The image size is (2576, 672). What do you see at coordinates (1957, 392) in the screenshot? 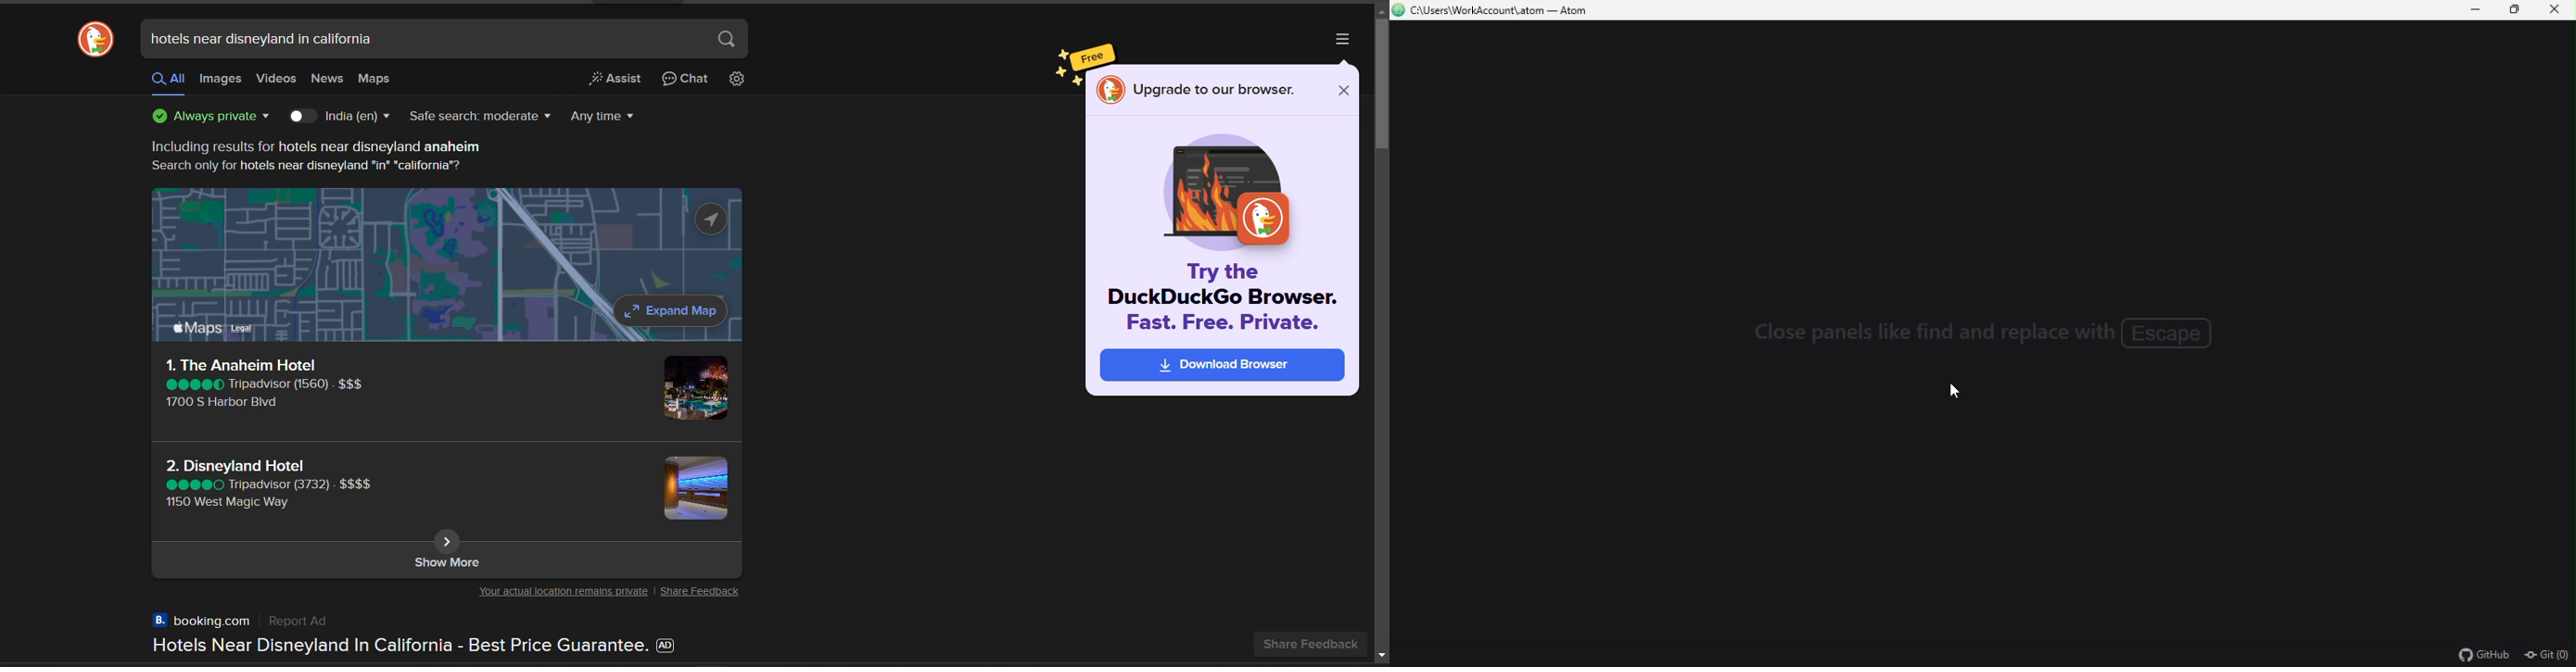
I see `cursor` at bounding box center [1957, 392].